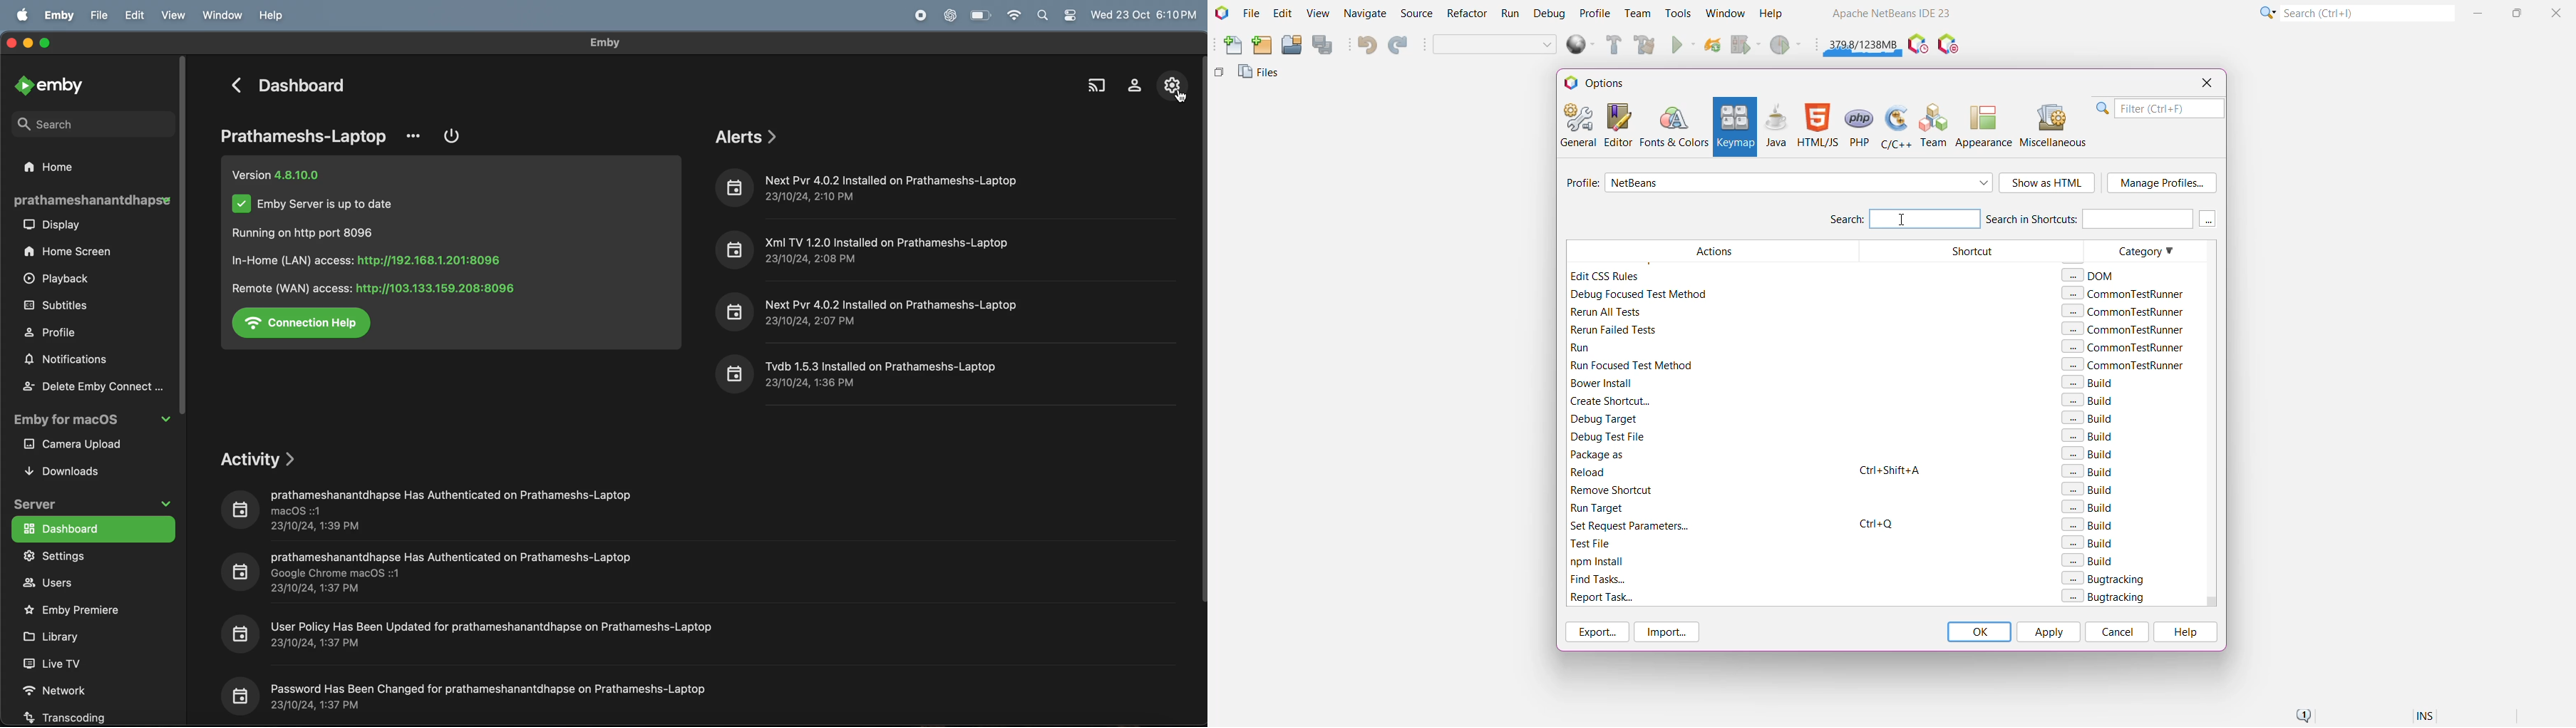  Describe the element at coordinates (369, 290) in the screenshot. I see `Remote (WAN) access: http://103.133.159.208:8096` at that location.